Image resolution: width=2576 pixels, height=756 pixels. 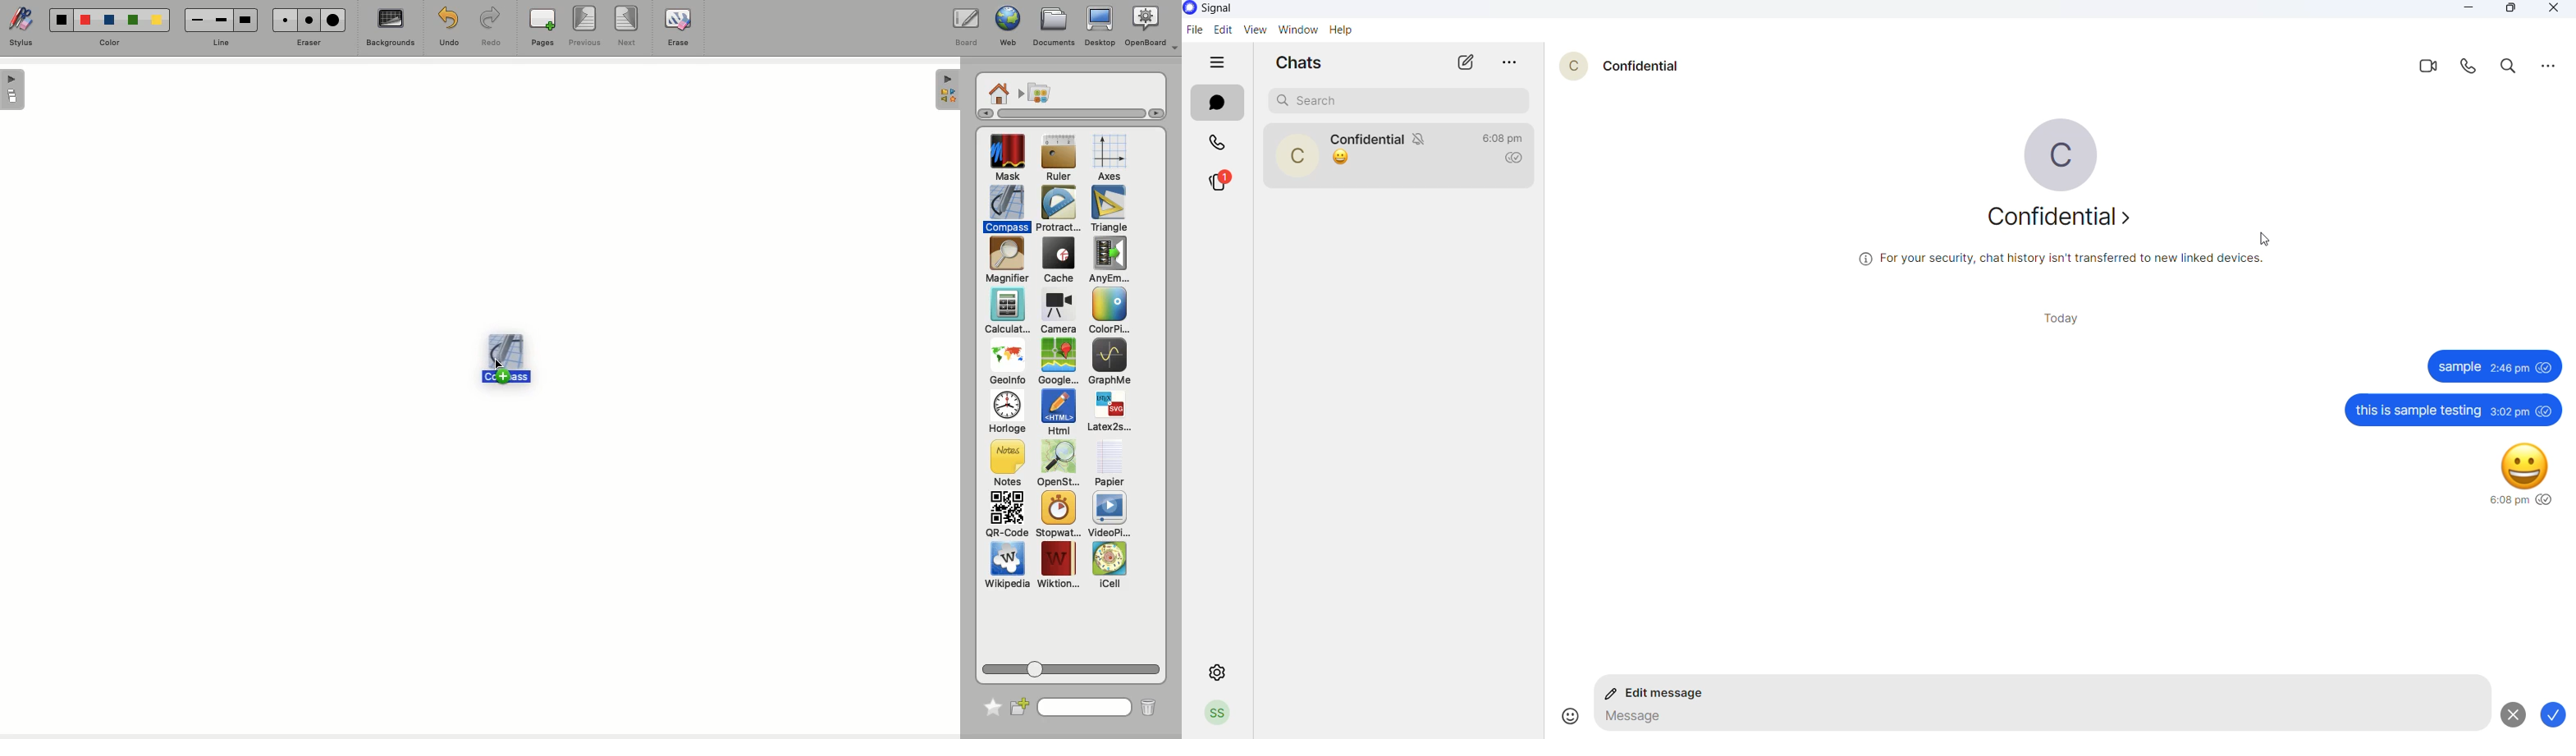 I want to click on today heading, so click(x=2066, y=318).